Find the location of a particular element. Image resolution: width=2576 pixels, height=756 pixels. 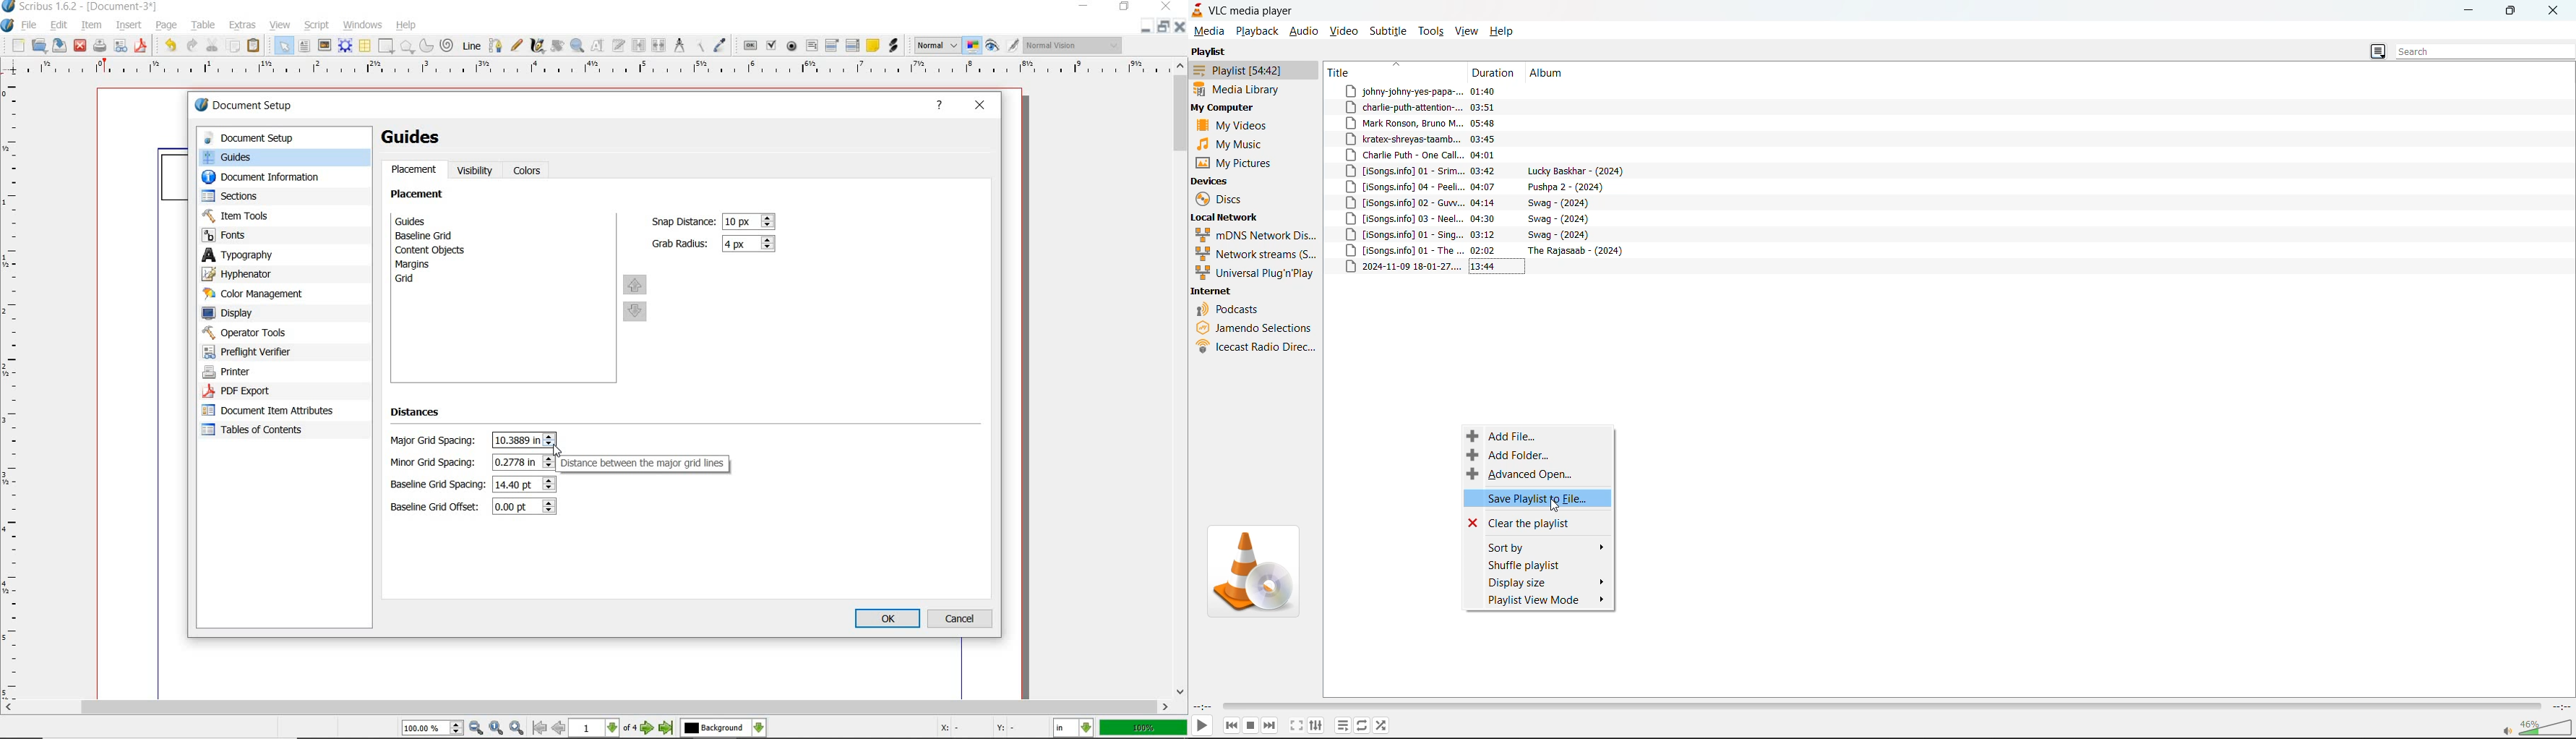

Baseline Grid Spacing: is located at coordinates (438, 486).